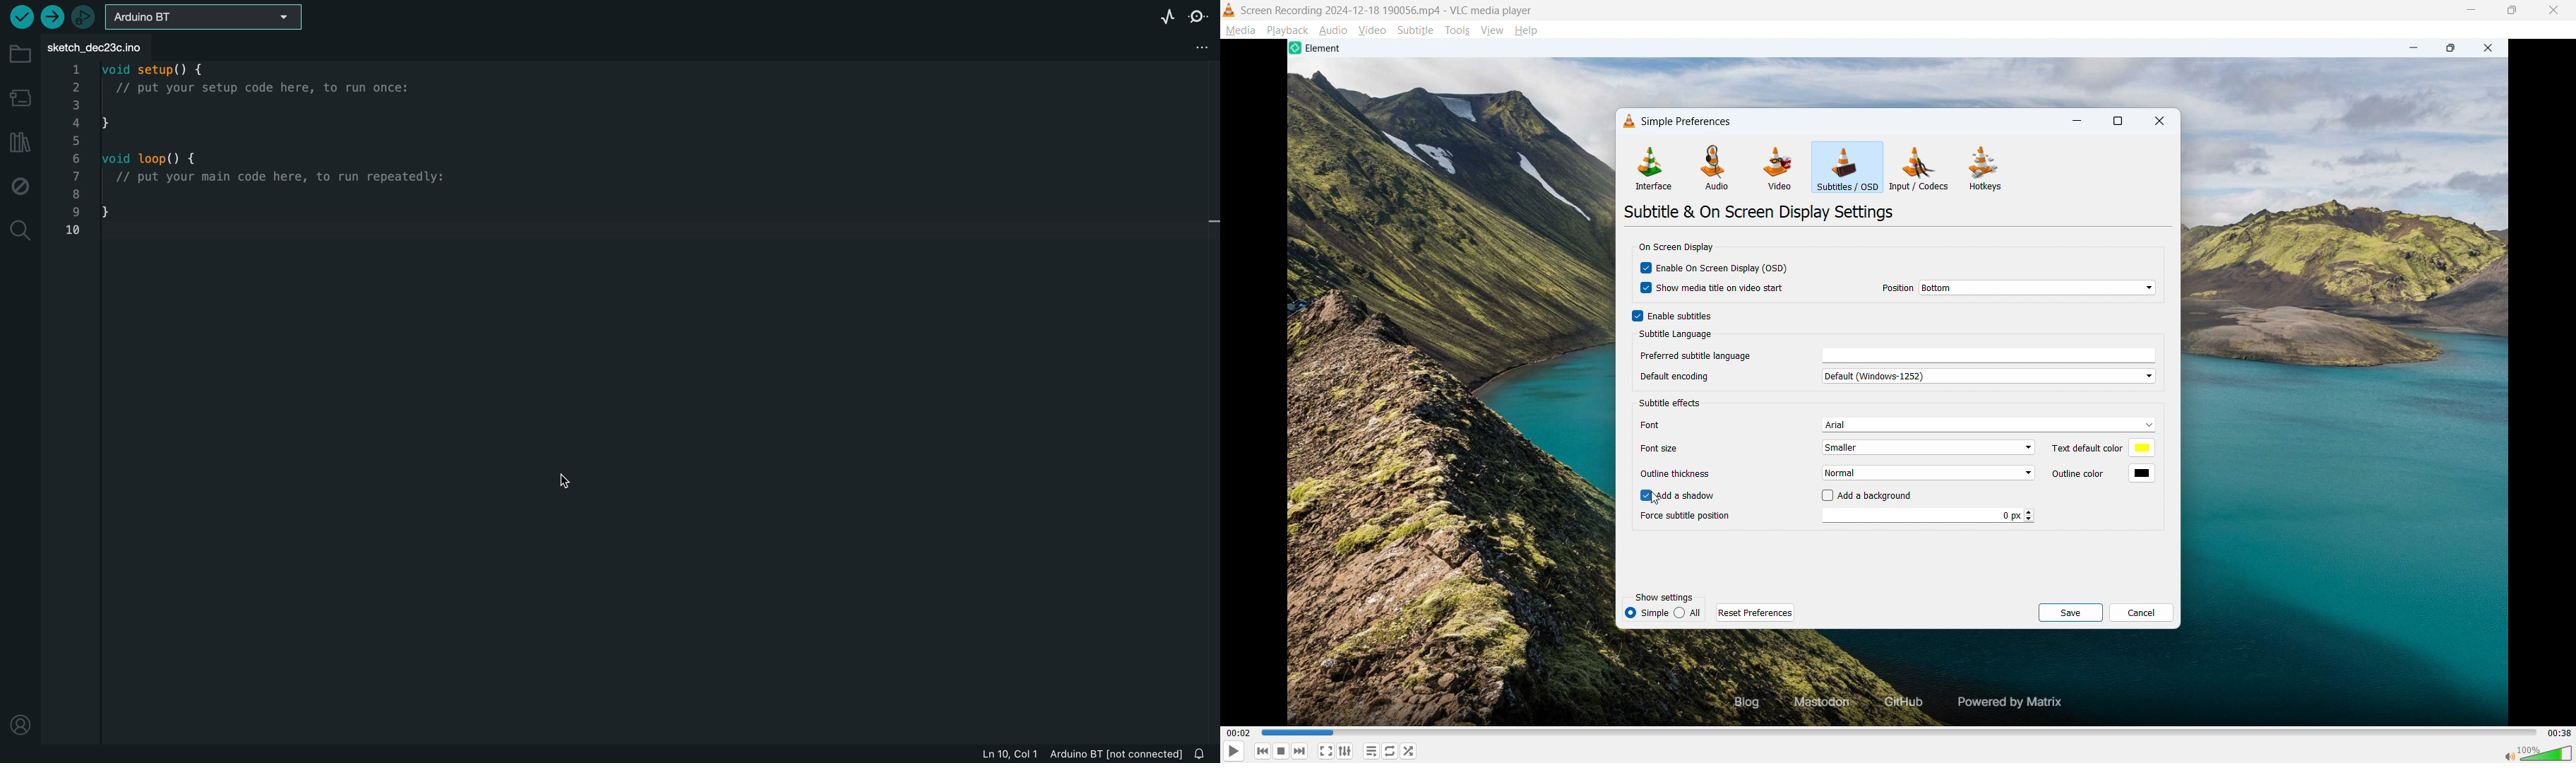 This screenshot has height=784, width=2576. I want to click on sound bar, so click(2537, 752).